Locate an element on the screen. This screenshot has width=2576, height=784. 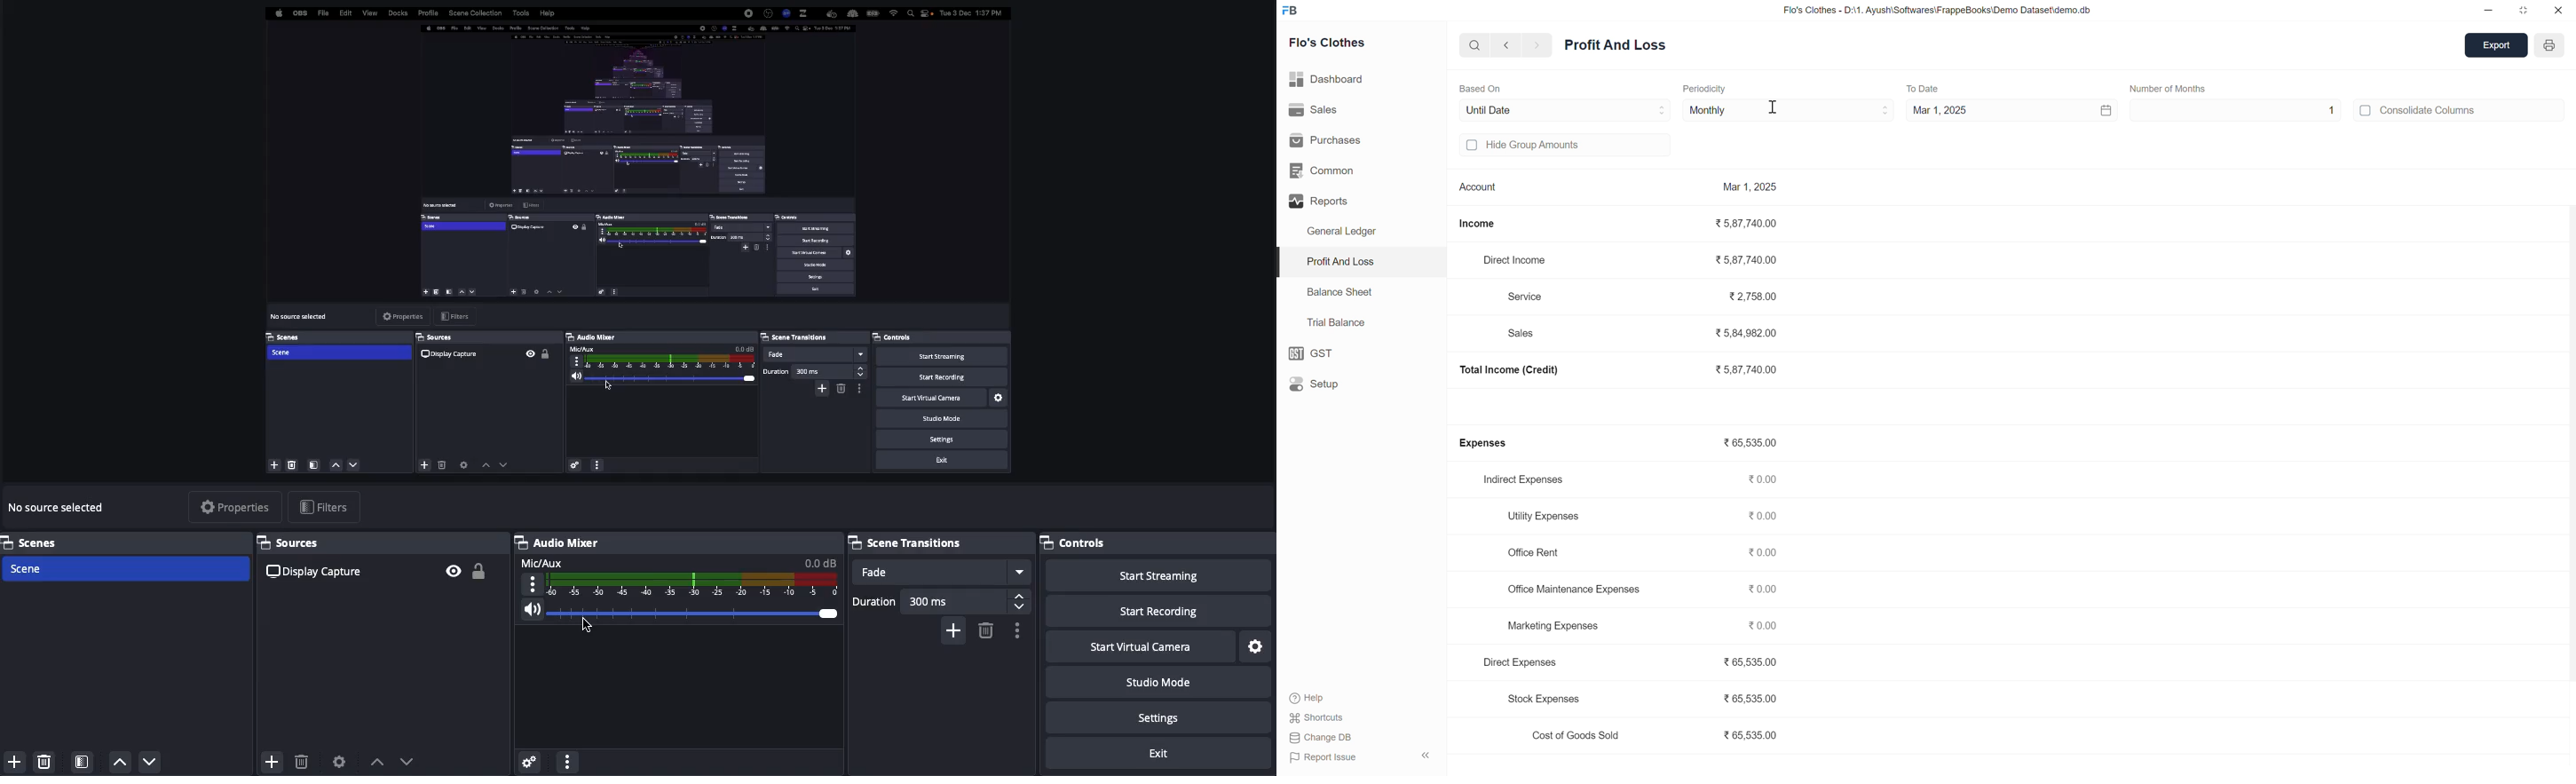
restore down is located at coordinates (2522, 11).